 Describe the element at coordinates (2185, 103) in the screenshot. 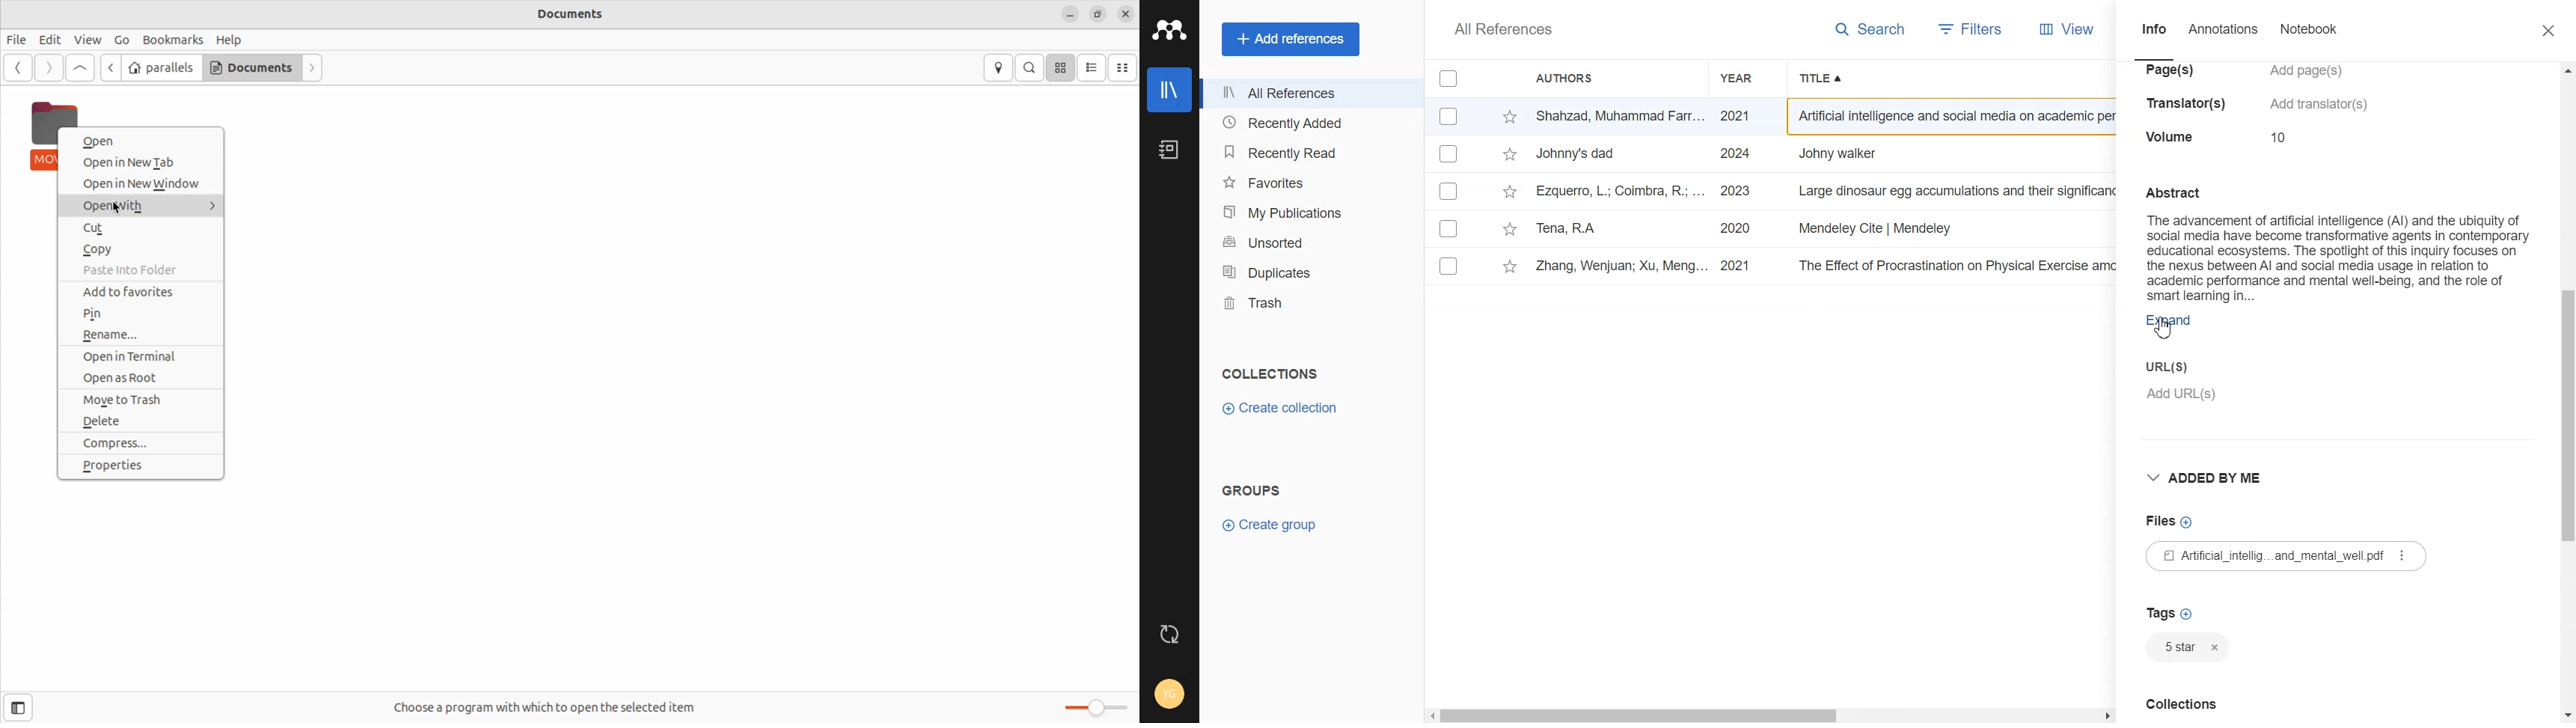

I see `translators` at that location.